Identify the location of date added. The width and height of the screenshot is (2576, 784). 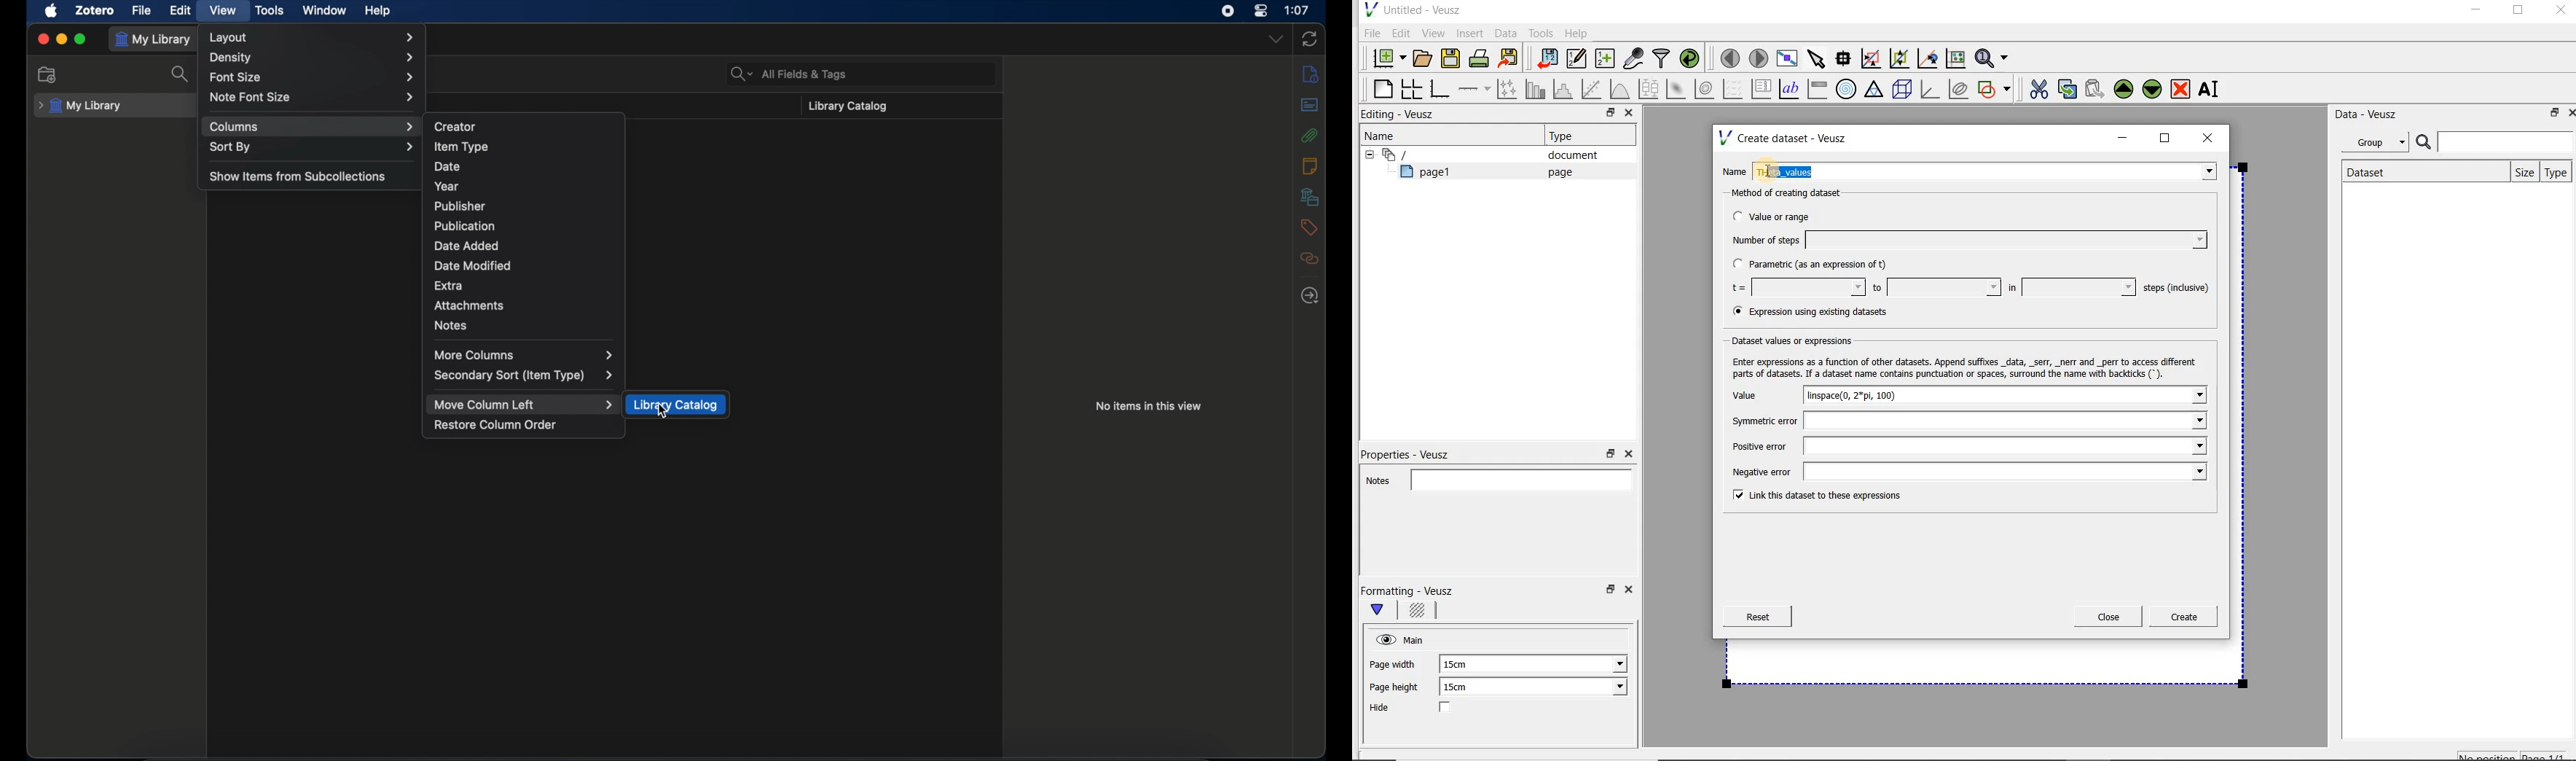
(466, 245).